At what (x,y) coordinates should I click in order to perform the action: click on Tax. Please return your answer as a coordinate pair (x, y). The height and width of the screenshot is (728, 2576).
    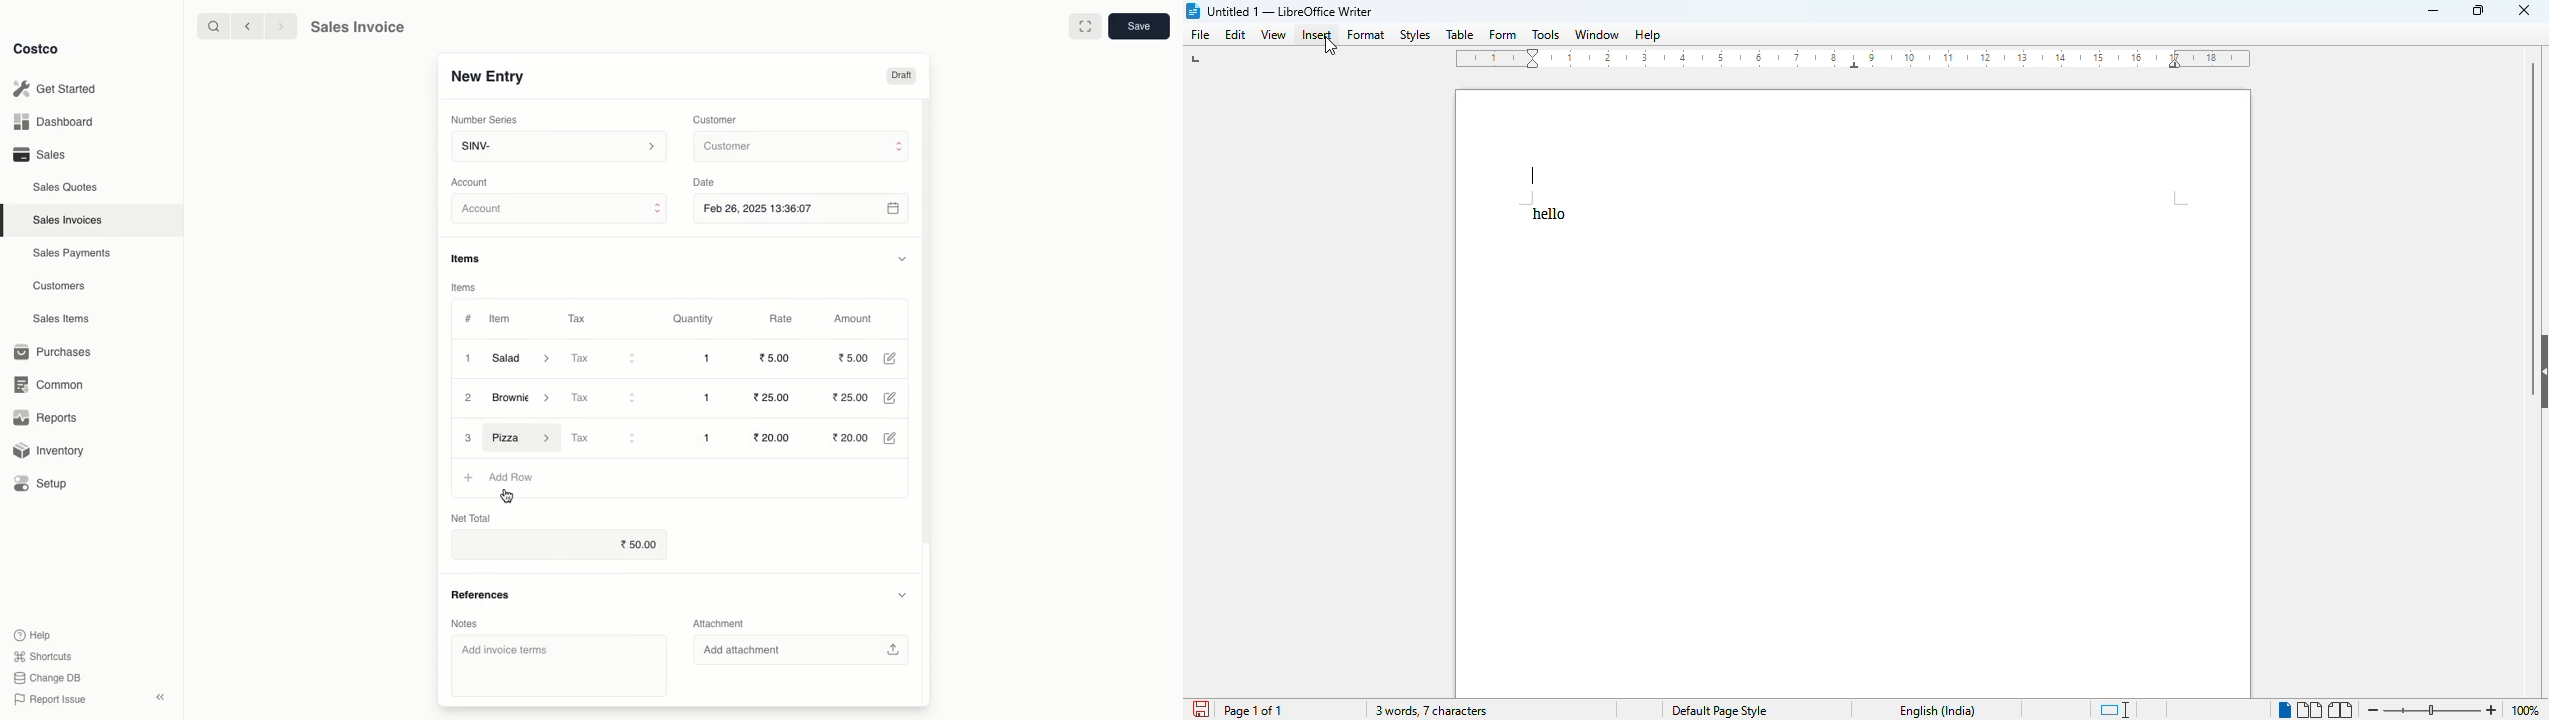
    Looking at the image, I should click on (603, 359).